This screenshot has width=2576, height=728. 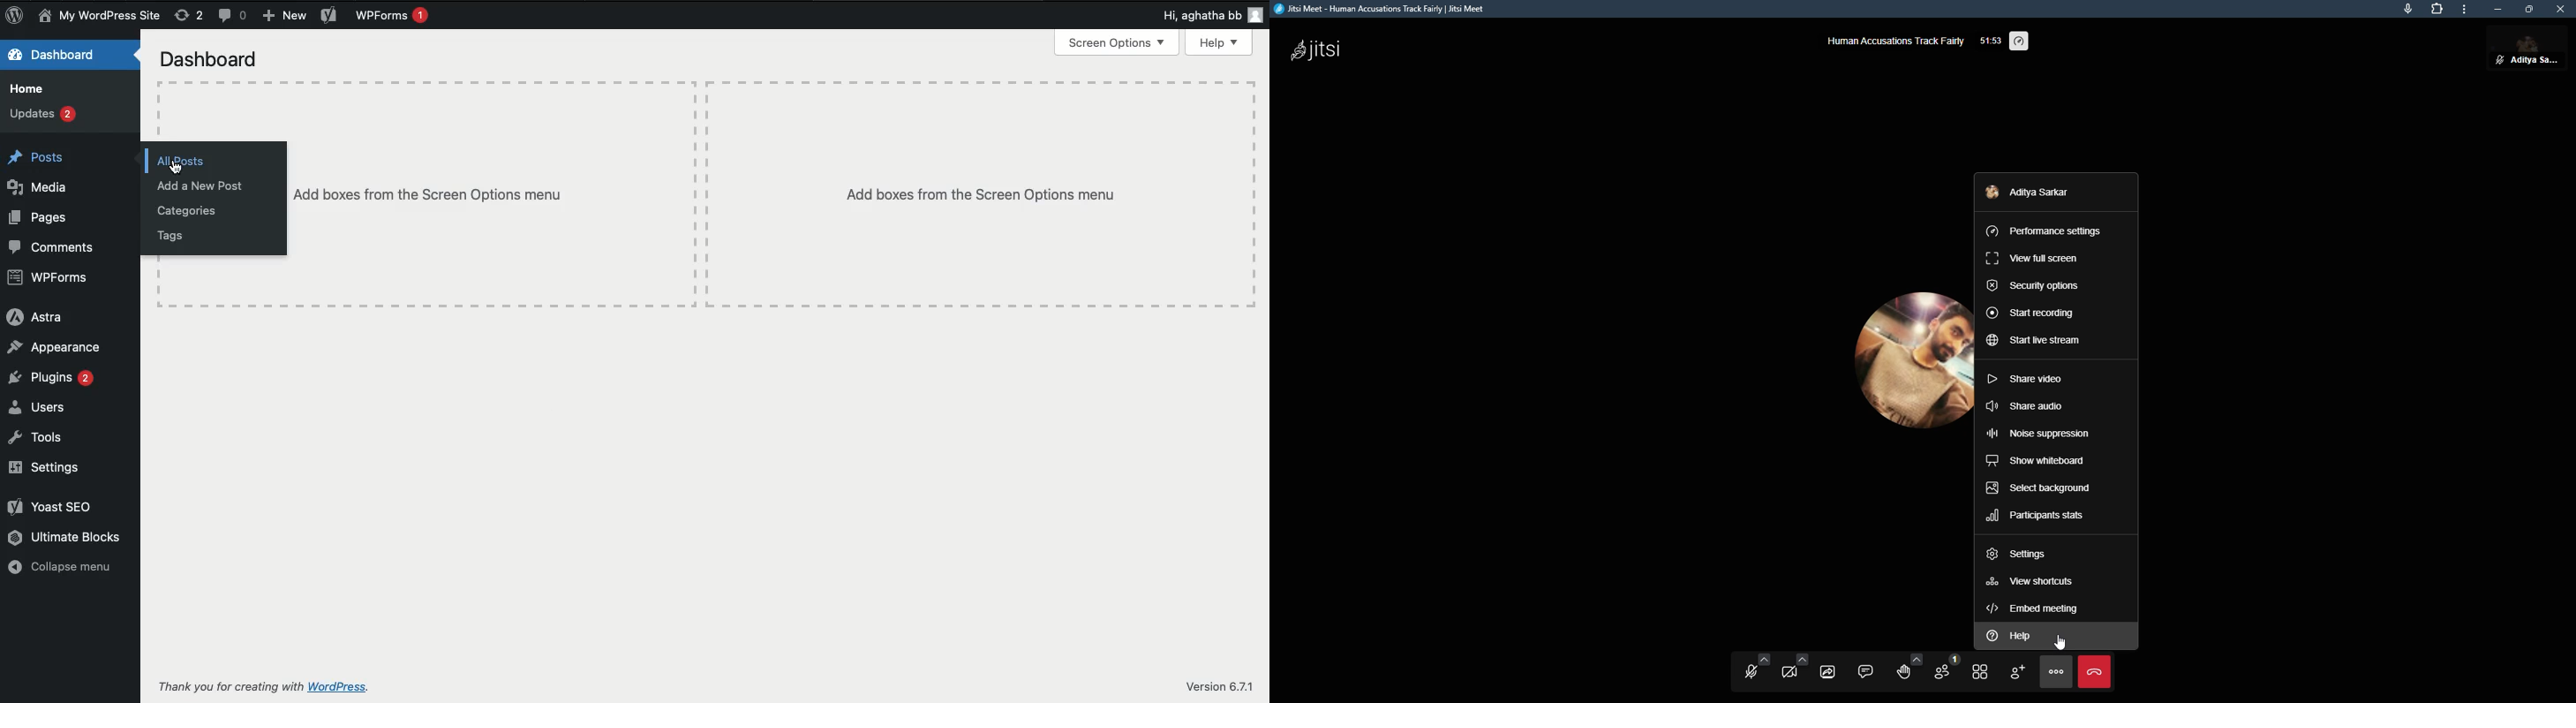 I want to click on wordpress, so click(x=341, y=687).